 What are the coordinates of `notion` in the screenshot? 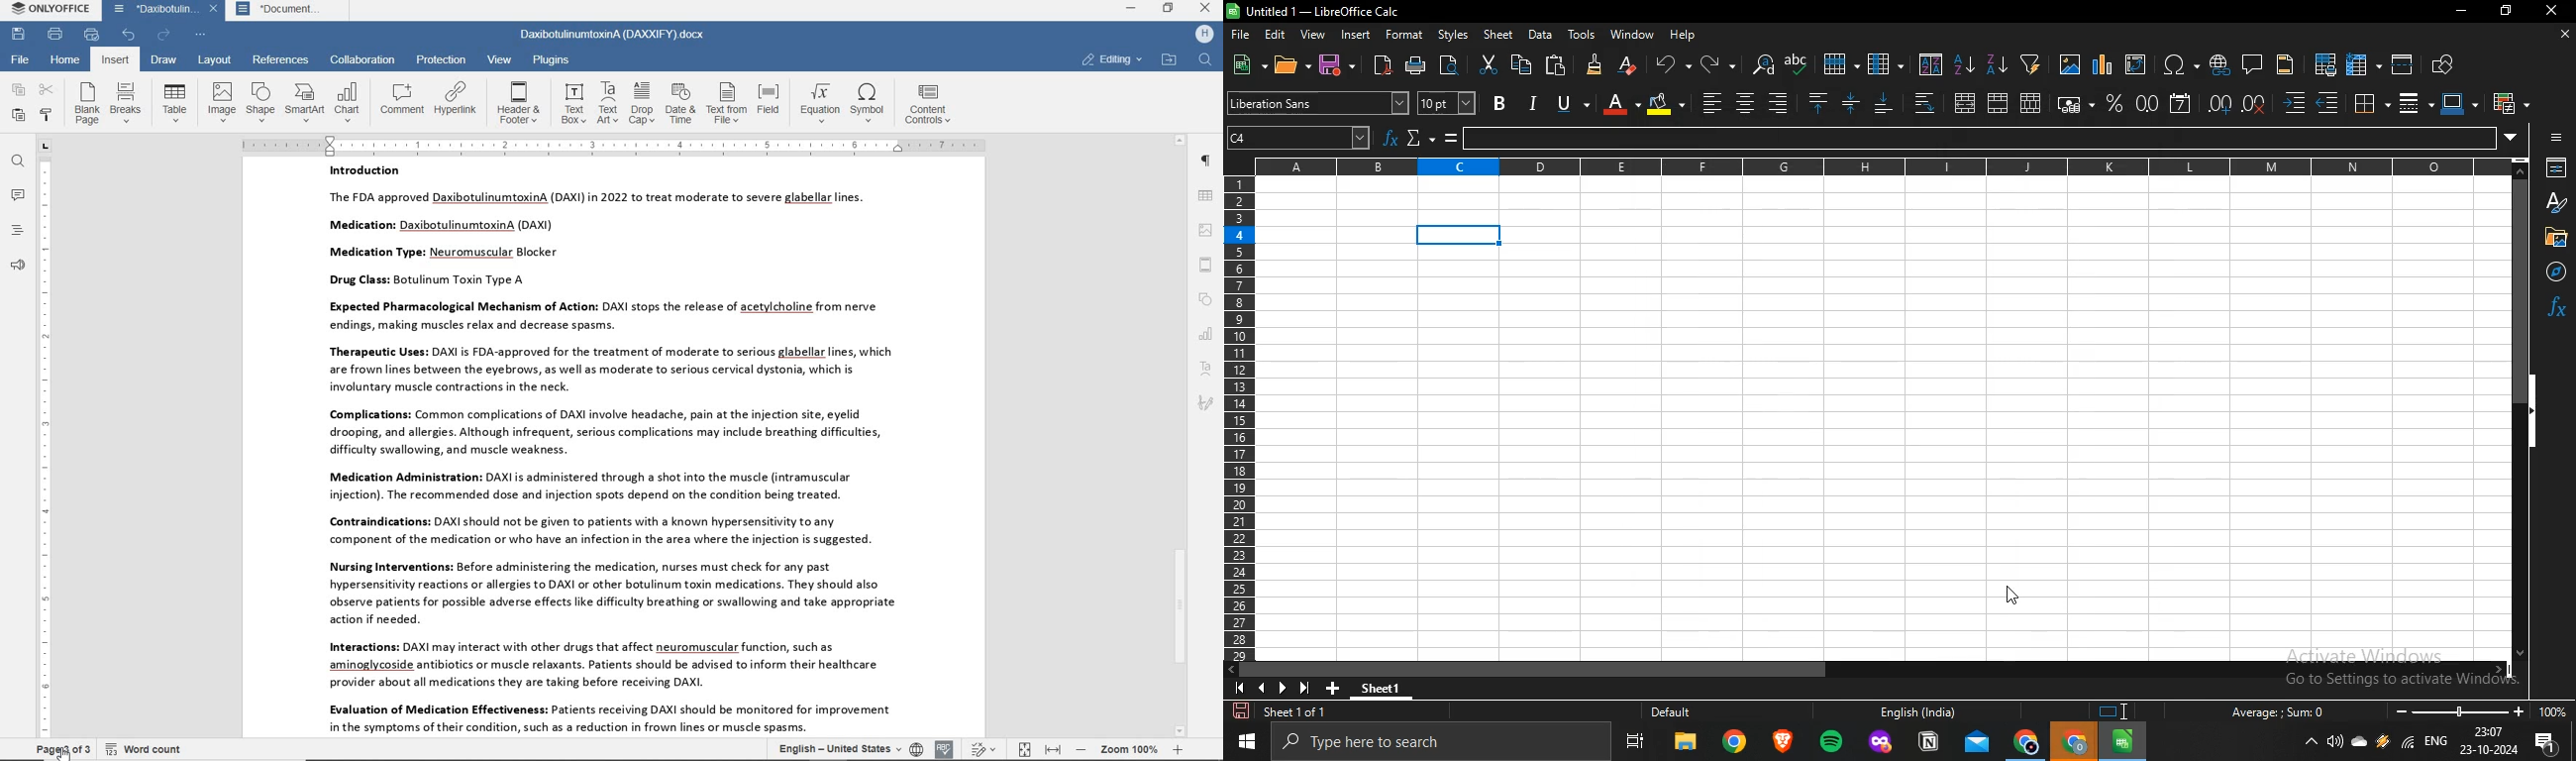 It's located at (1928, 743).